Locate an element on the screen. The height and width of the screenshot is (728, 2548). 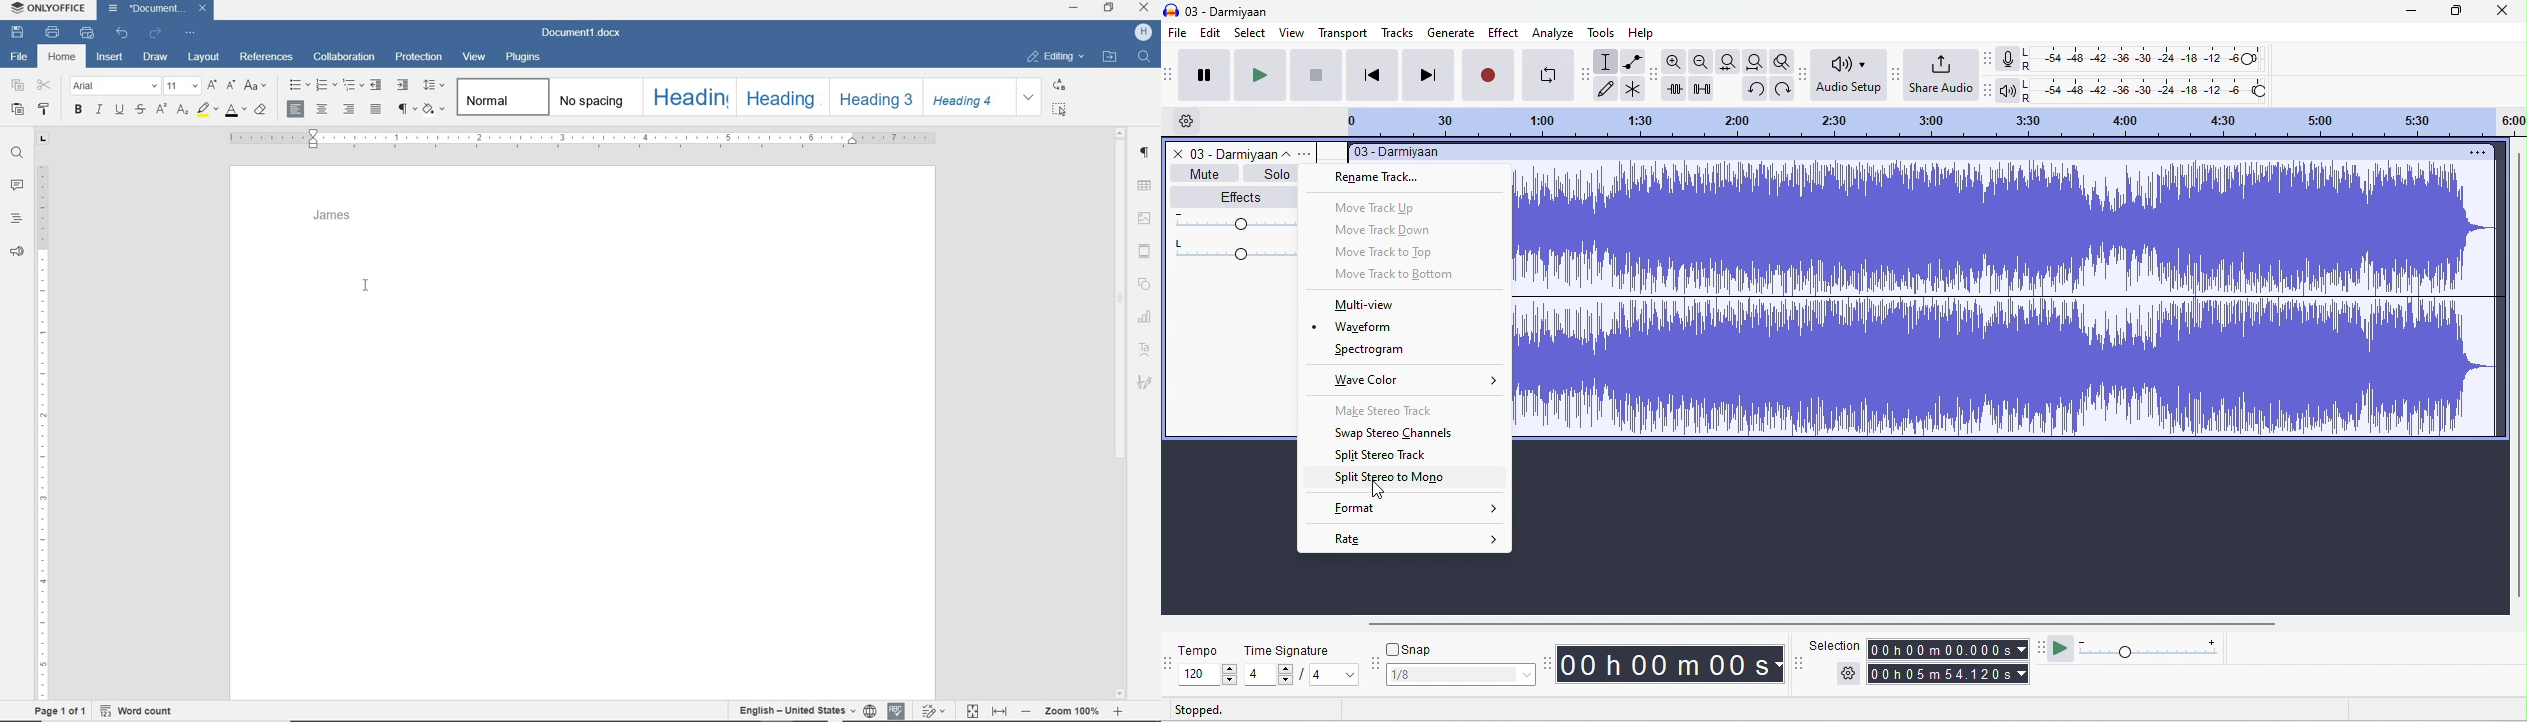
set documentlanguage is located at coordinates (870, 710).